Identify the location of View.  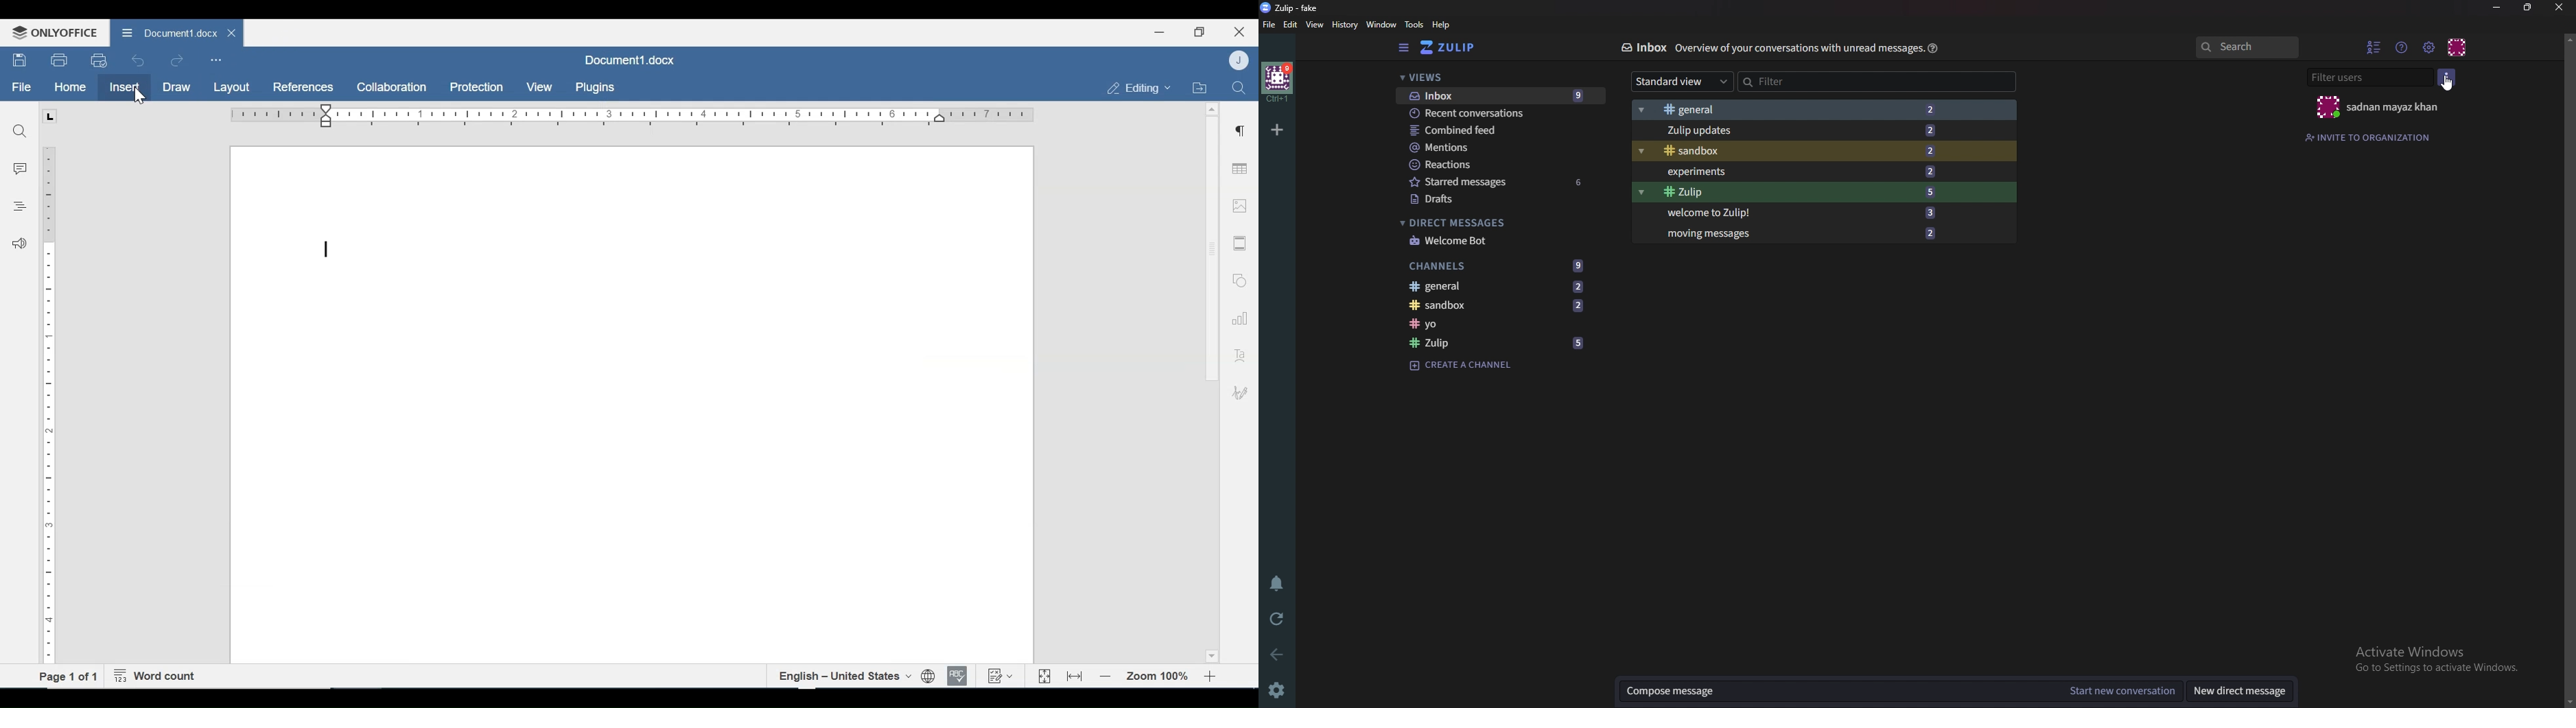
(540, 87).